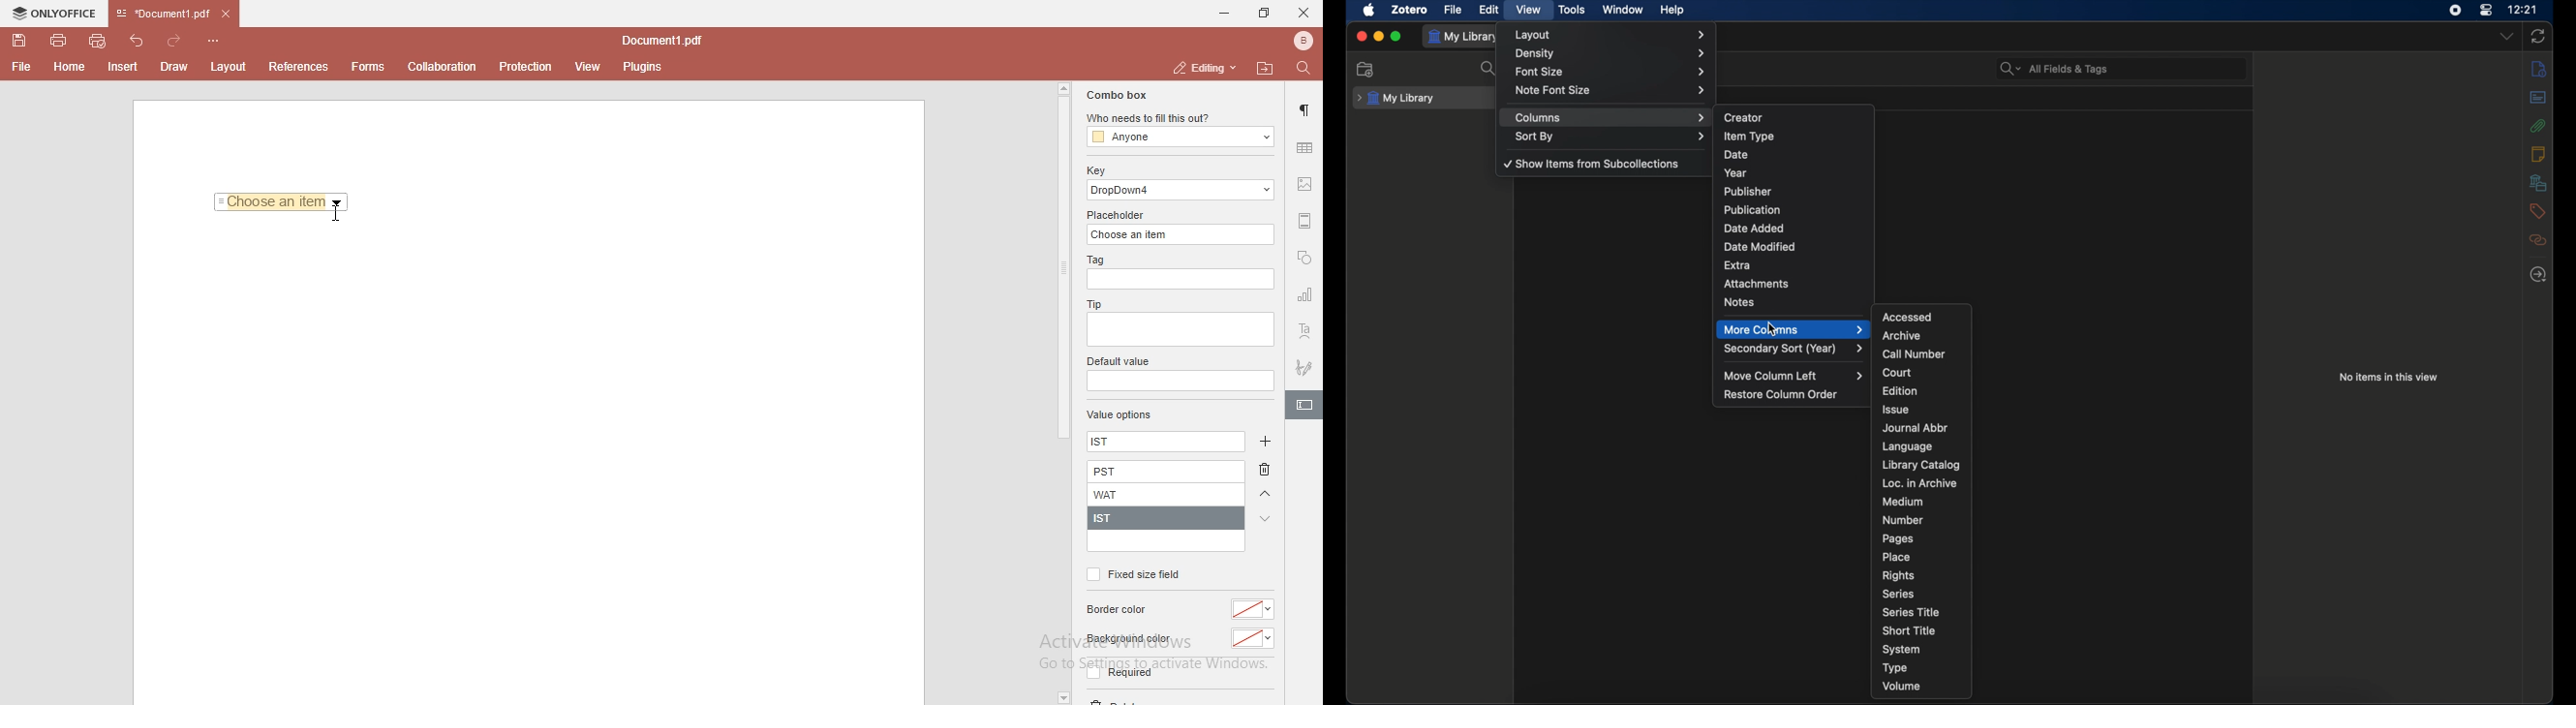  Describe the element at coordinates (1594, 164) in the screenshot. I see `show items from subcollections` at that location.